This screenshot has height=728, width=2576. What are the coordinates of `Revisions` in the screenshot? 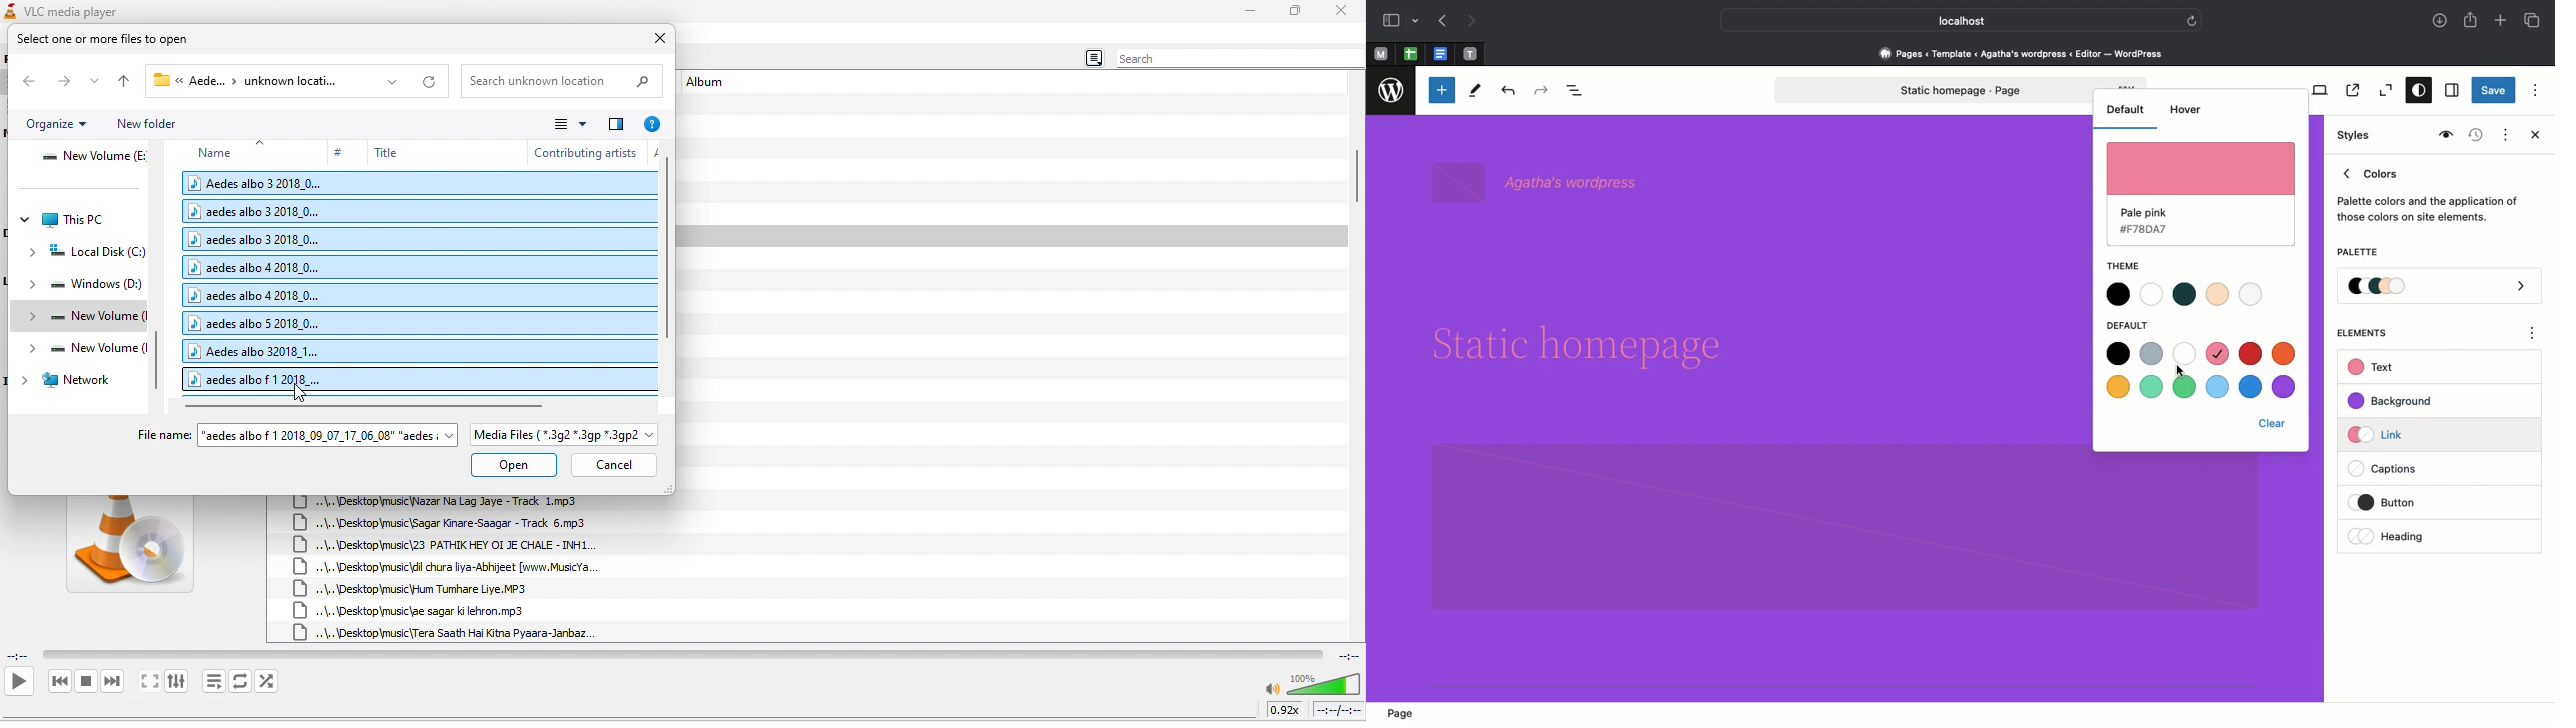 It's located at (2474, 136).